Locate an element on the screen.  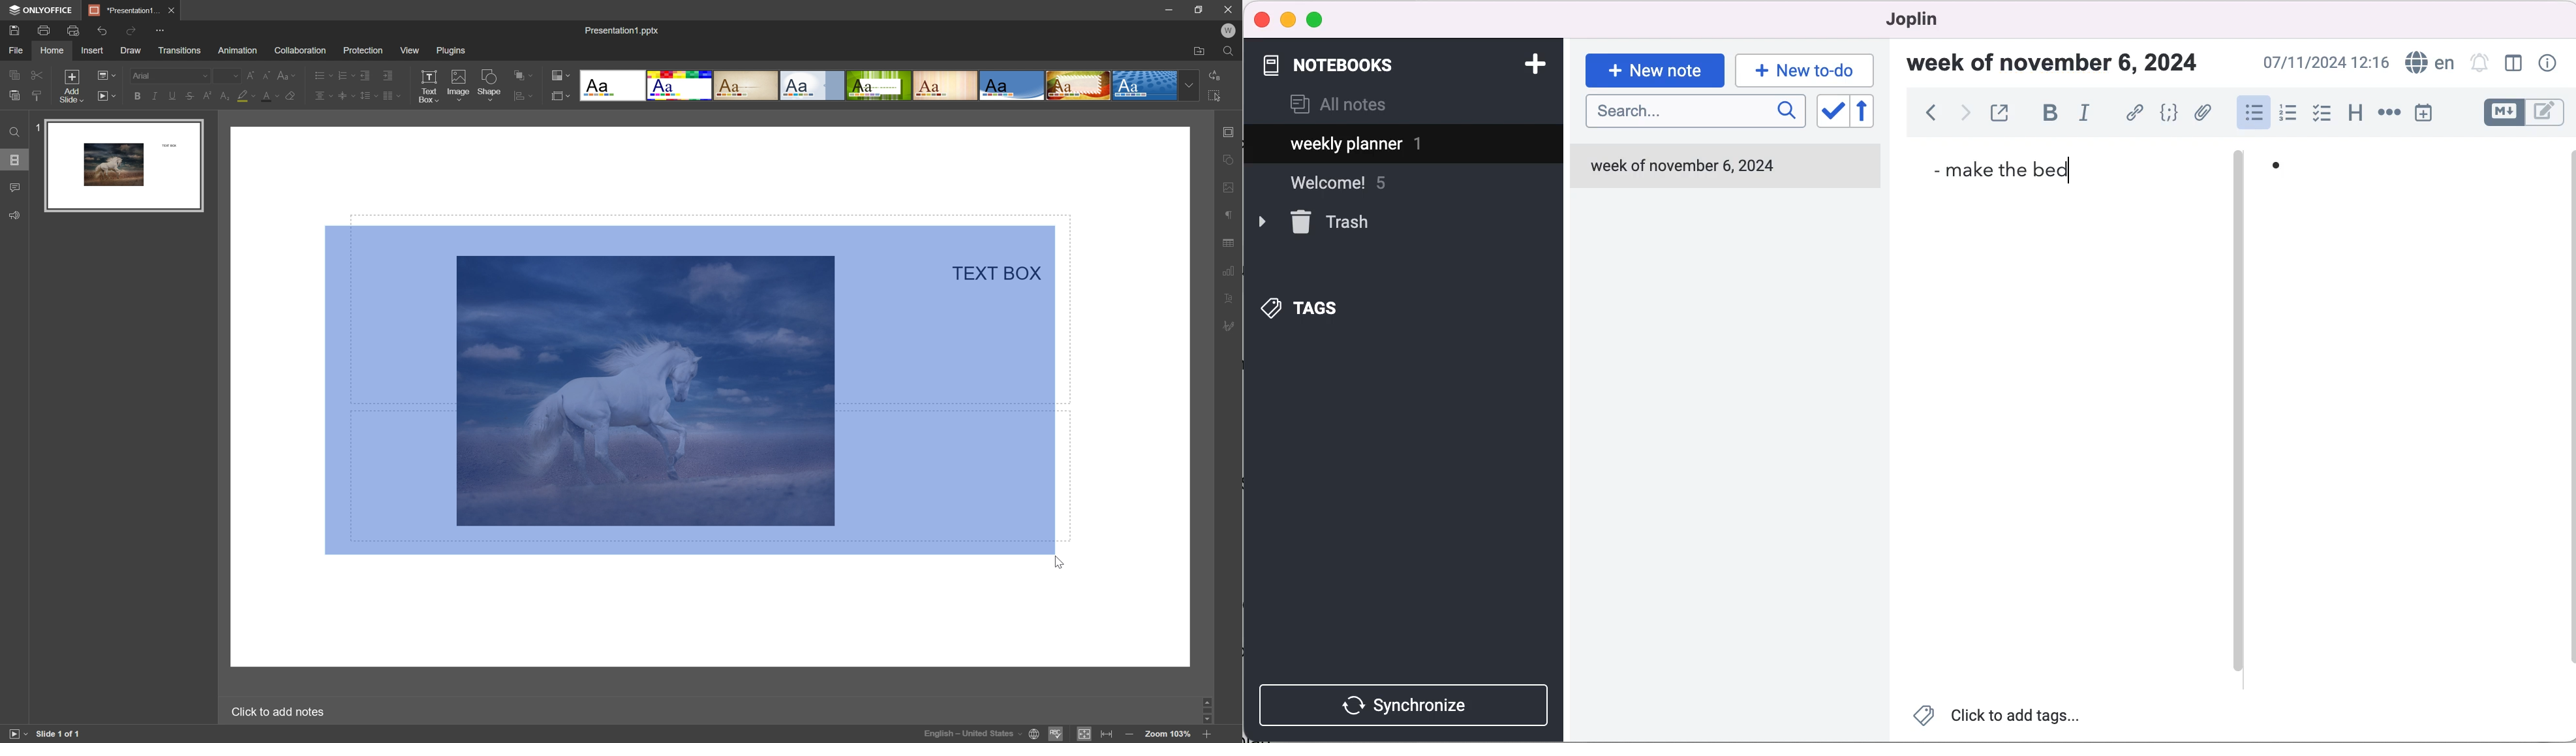
horizontal align is located at coordinates (323, 94).